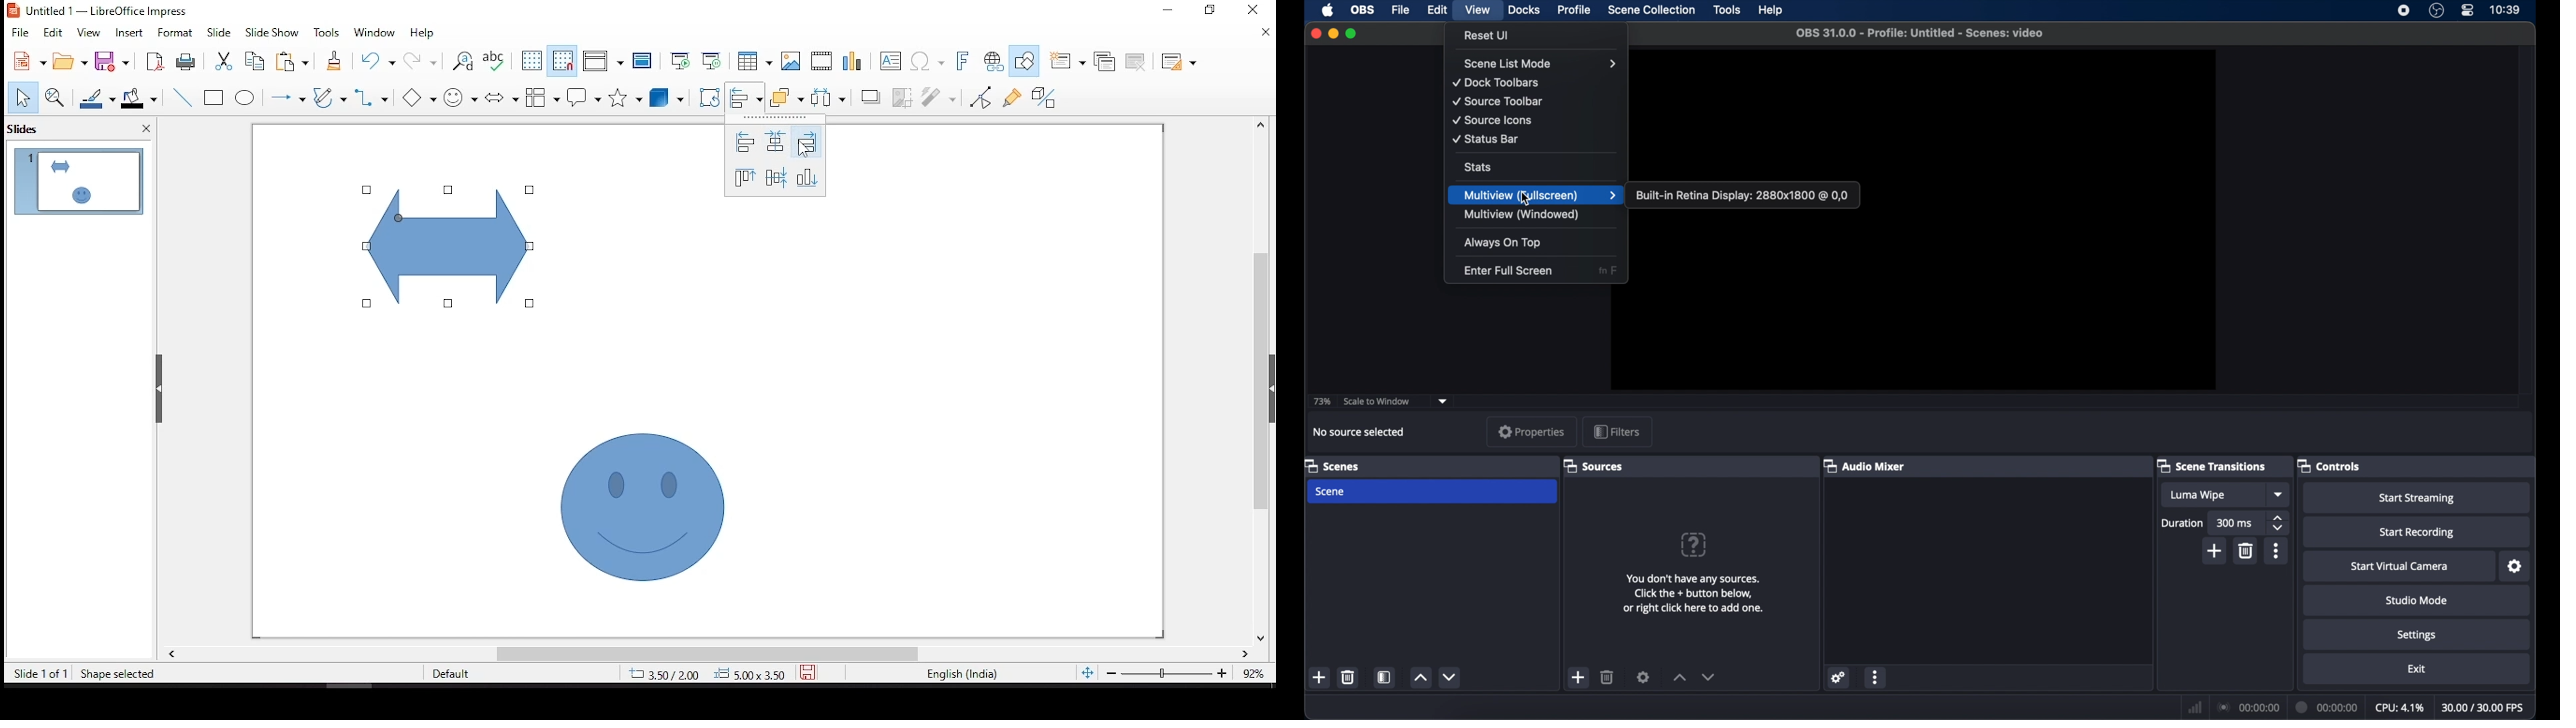 The image size is (2576, 728). What do you see at coordinates (1713, 677) in the screenshot?
I see `decrement` at bounding box center [1713, 677].